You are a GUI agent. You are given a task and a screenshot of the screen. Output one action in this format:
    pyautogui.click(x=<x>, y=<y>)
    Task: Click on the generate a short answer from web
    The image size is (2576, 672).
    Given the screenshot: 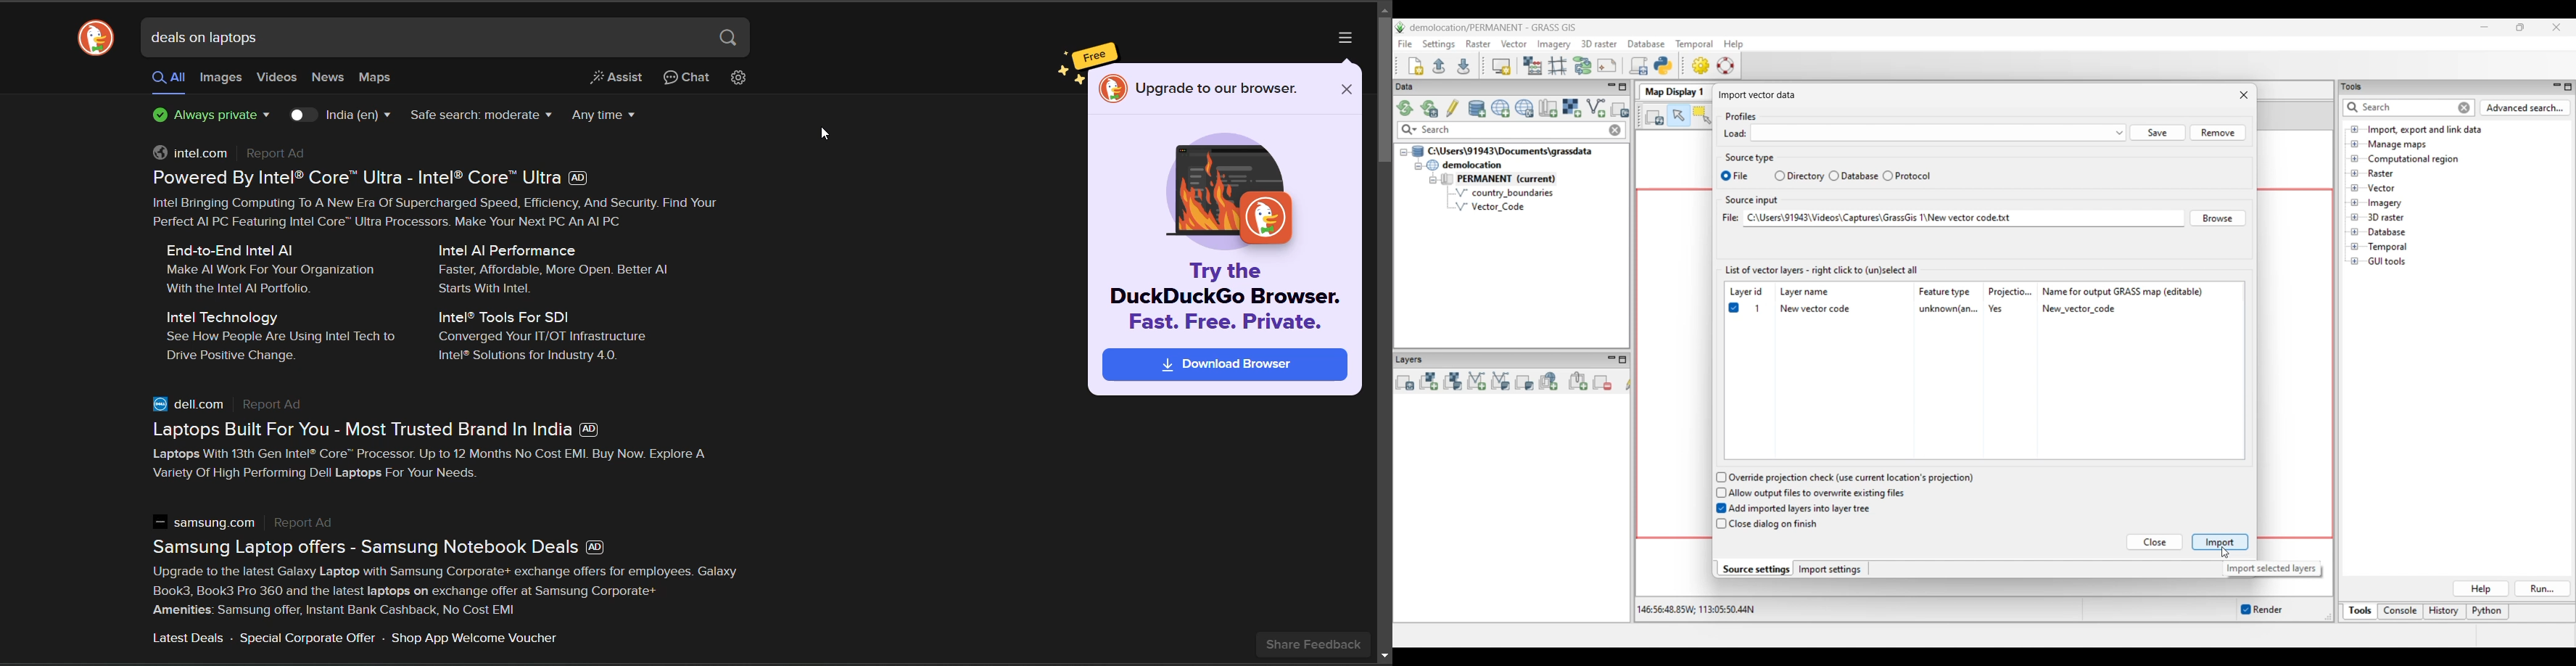 What is the action you would take?
    pyautogui.click(x=618, y=80)
    